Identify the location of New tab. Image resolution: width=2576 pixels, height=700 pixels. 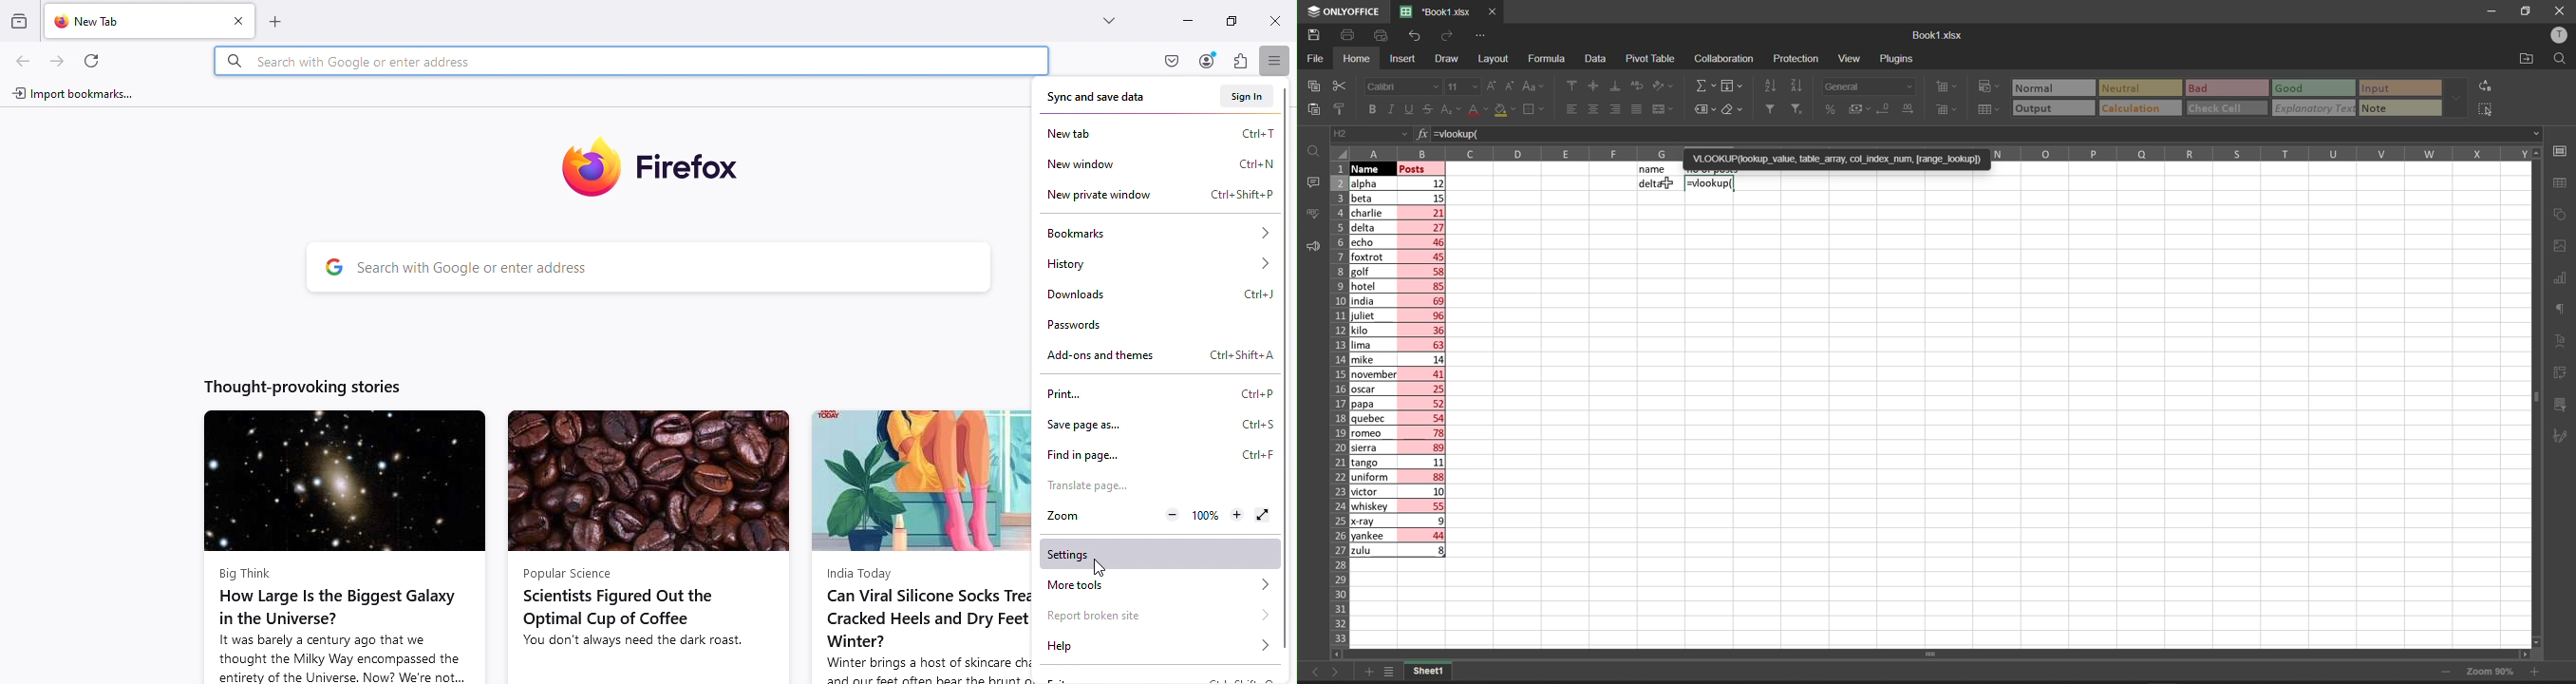
(1162, 133).